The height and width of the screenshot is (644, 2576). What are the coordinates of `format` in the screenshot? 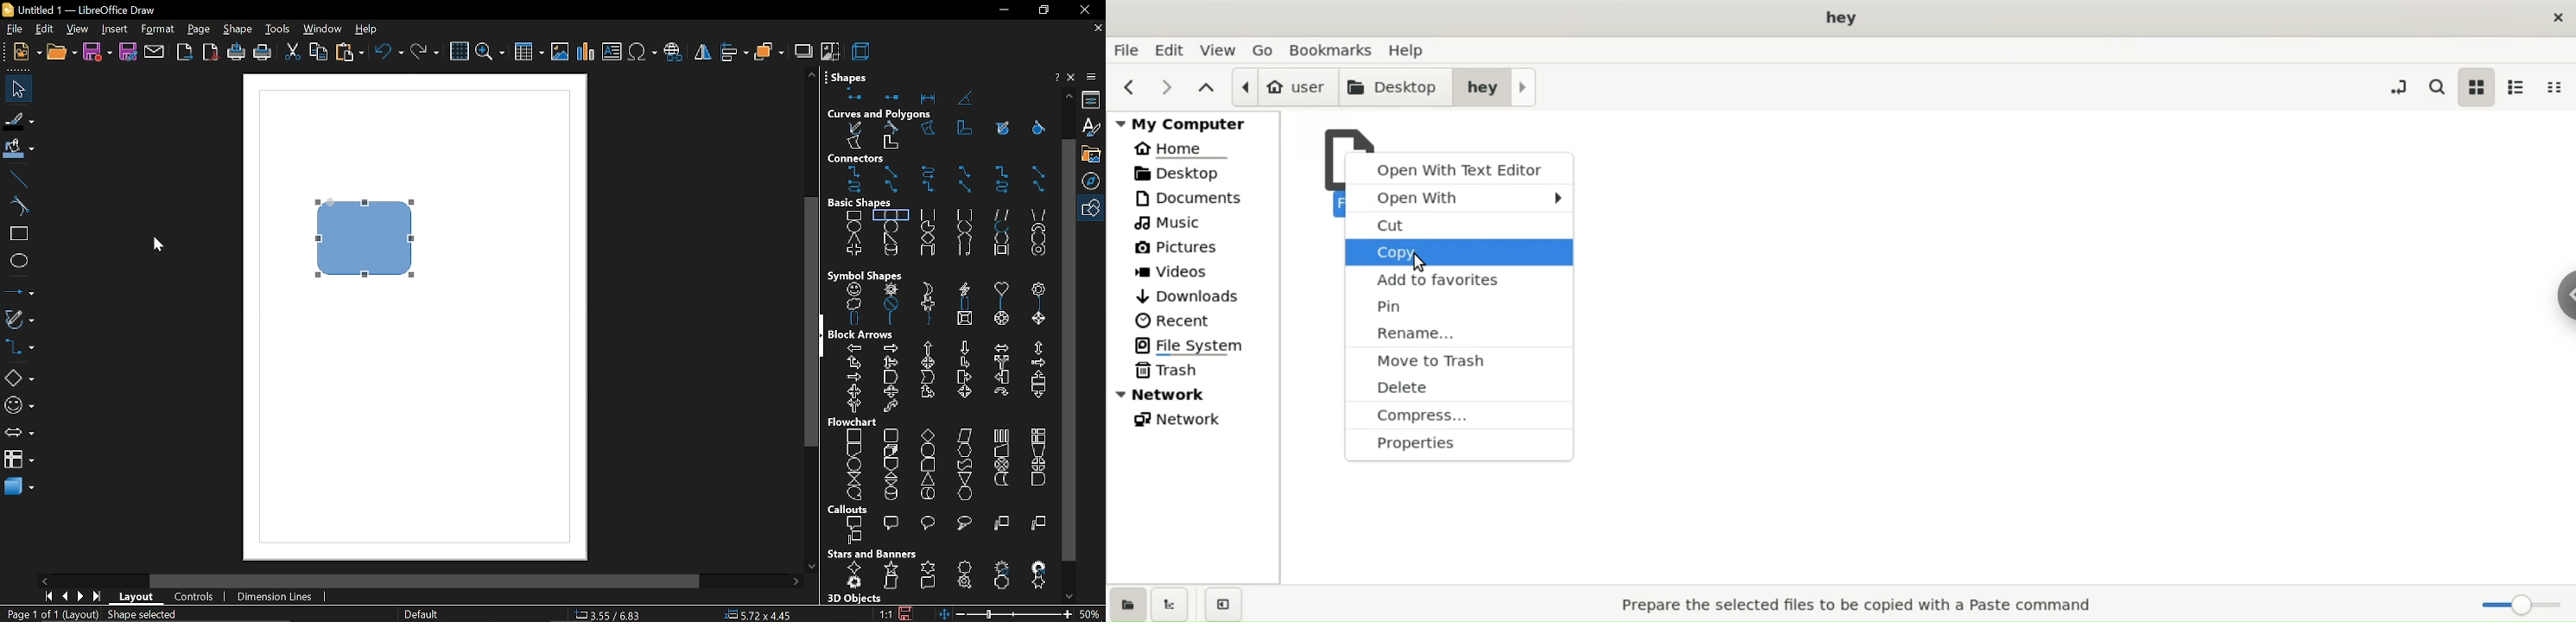 It's located at (157, 30).